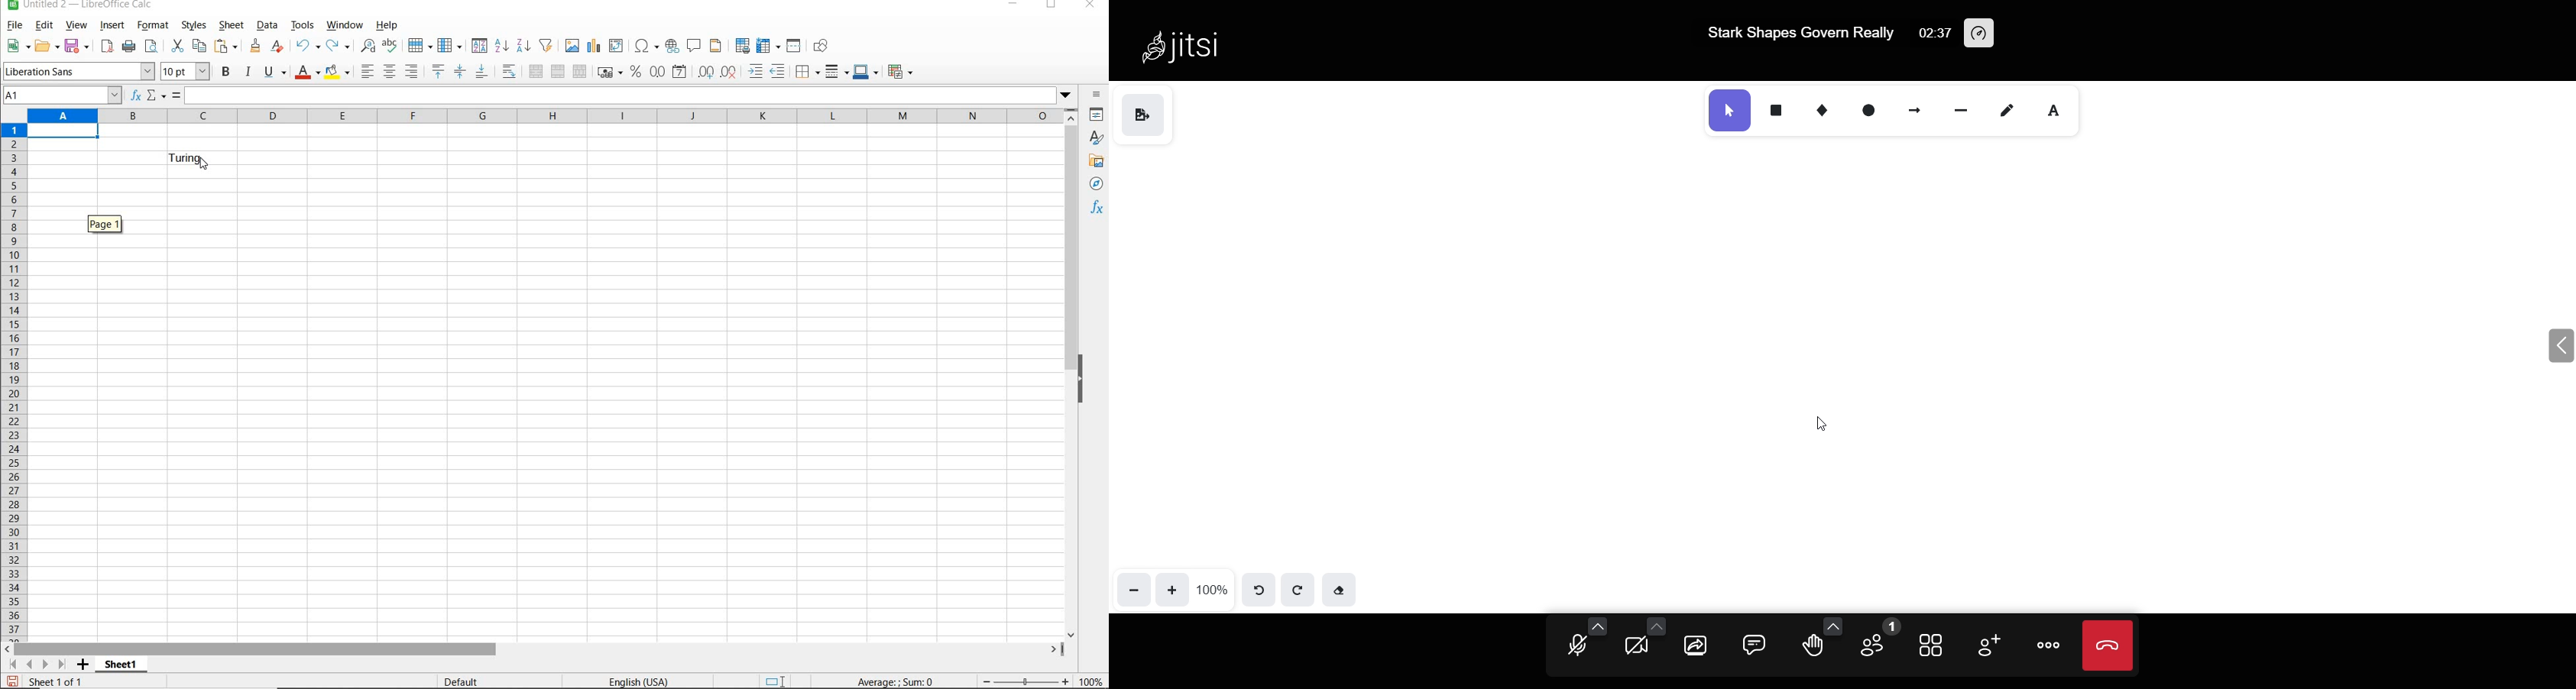  I want to click on DATA, so click(269, 26).